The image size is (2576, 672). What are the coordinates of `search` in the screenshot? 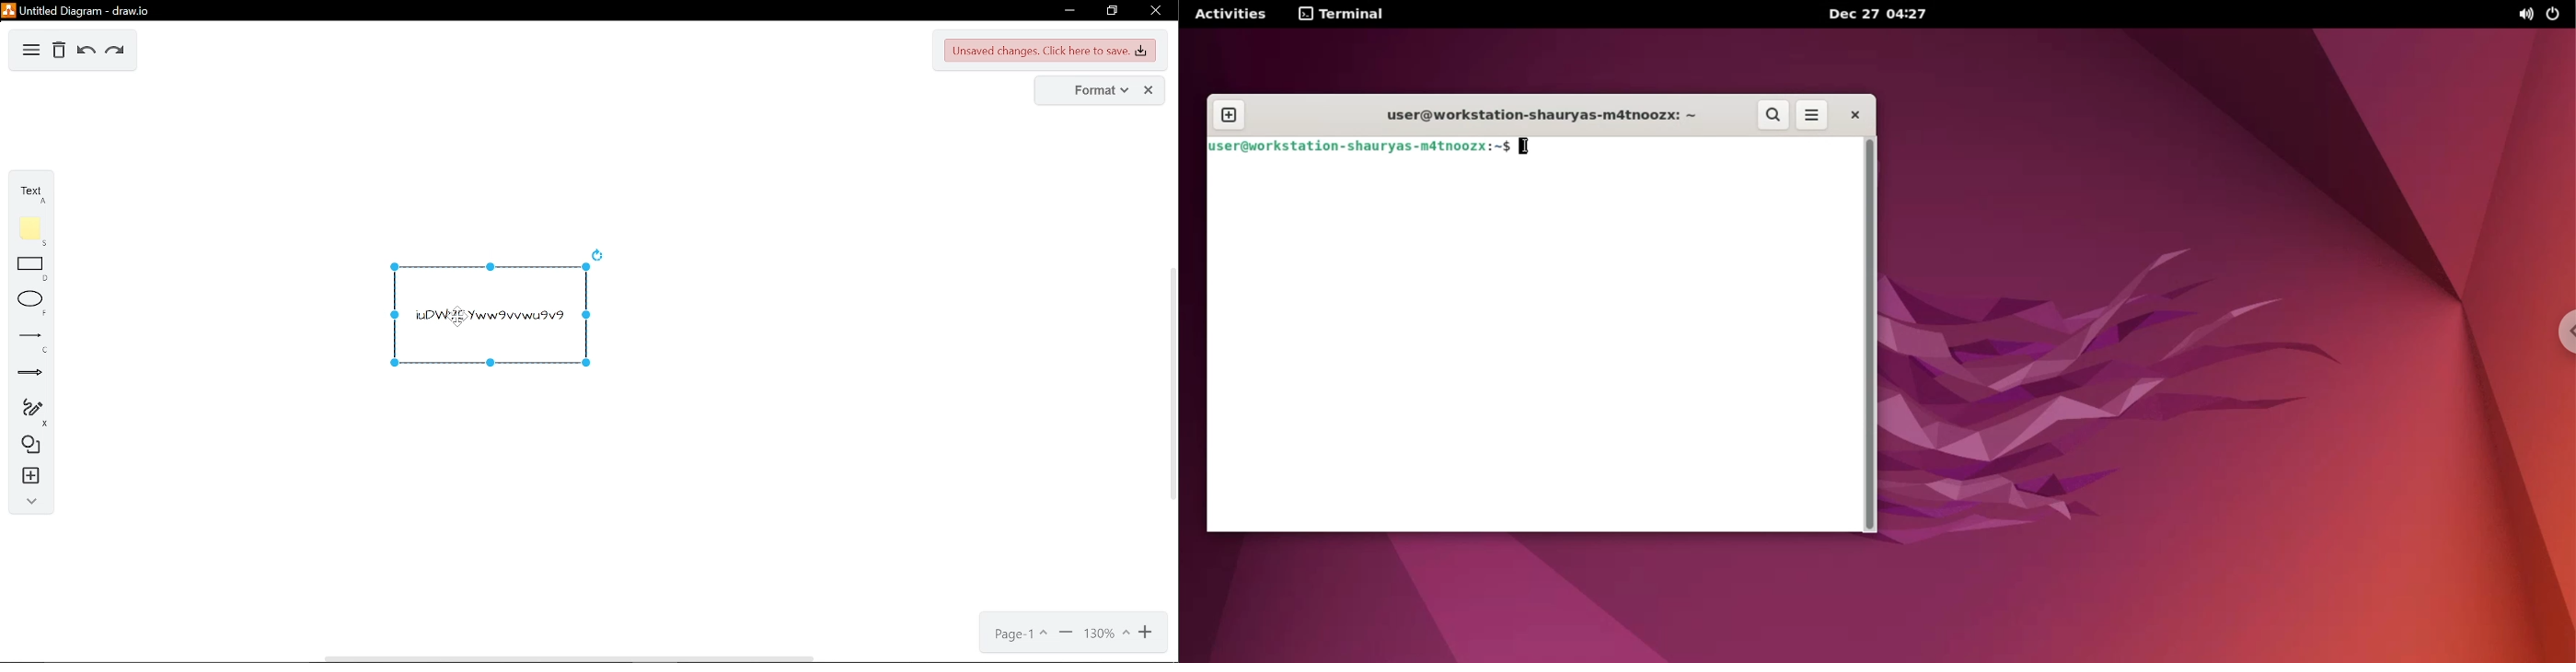 It's located at (1771, 114).